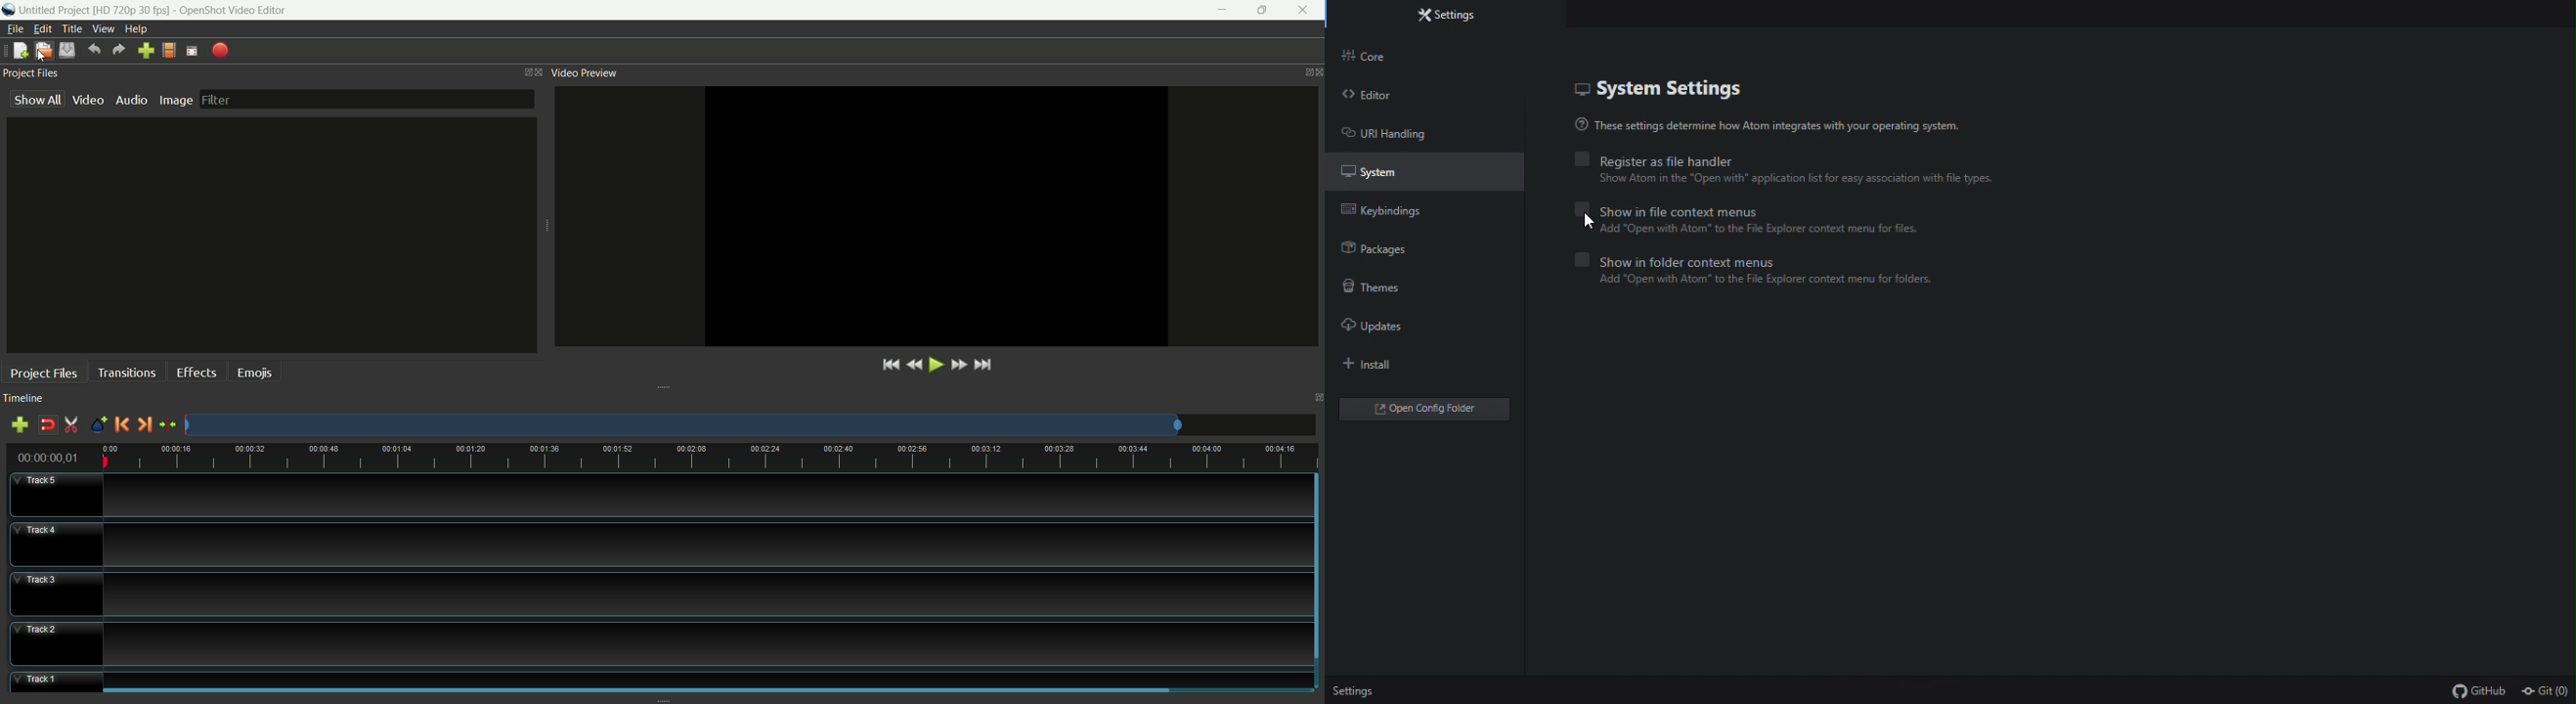 The width and height of the screenshot is (2576, 728). What do you see at coordinates (1386, 57) in the screenshot?
I see `Core` at bounding box center [1386, 57].